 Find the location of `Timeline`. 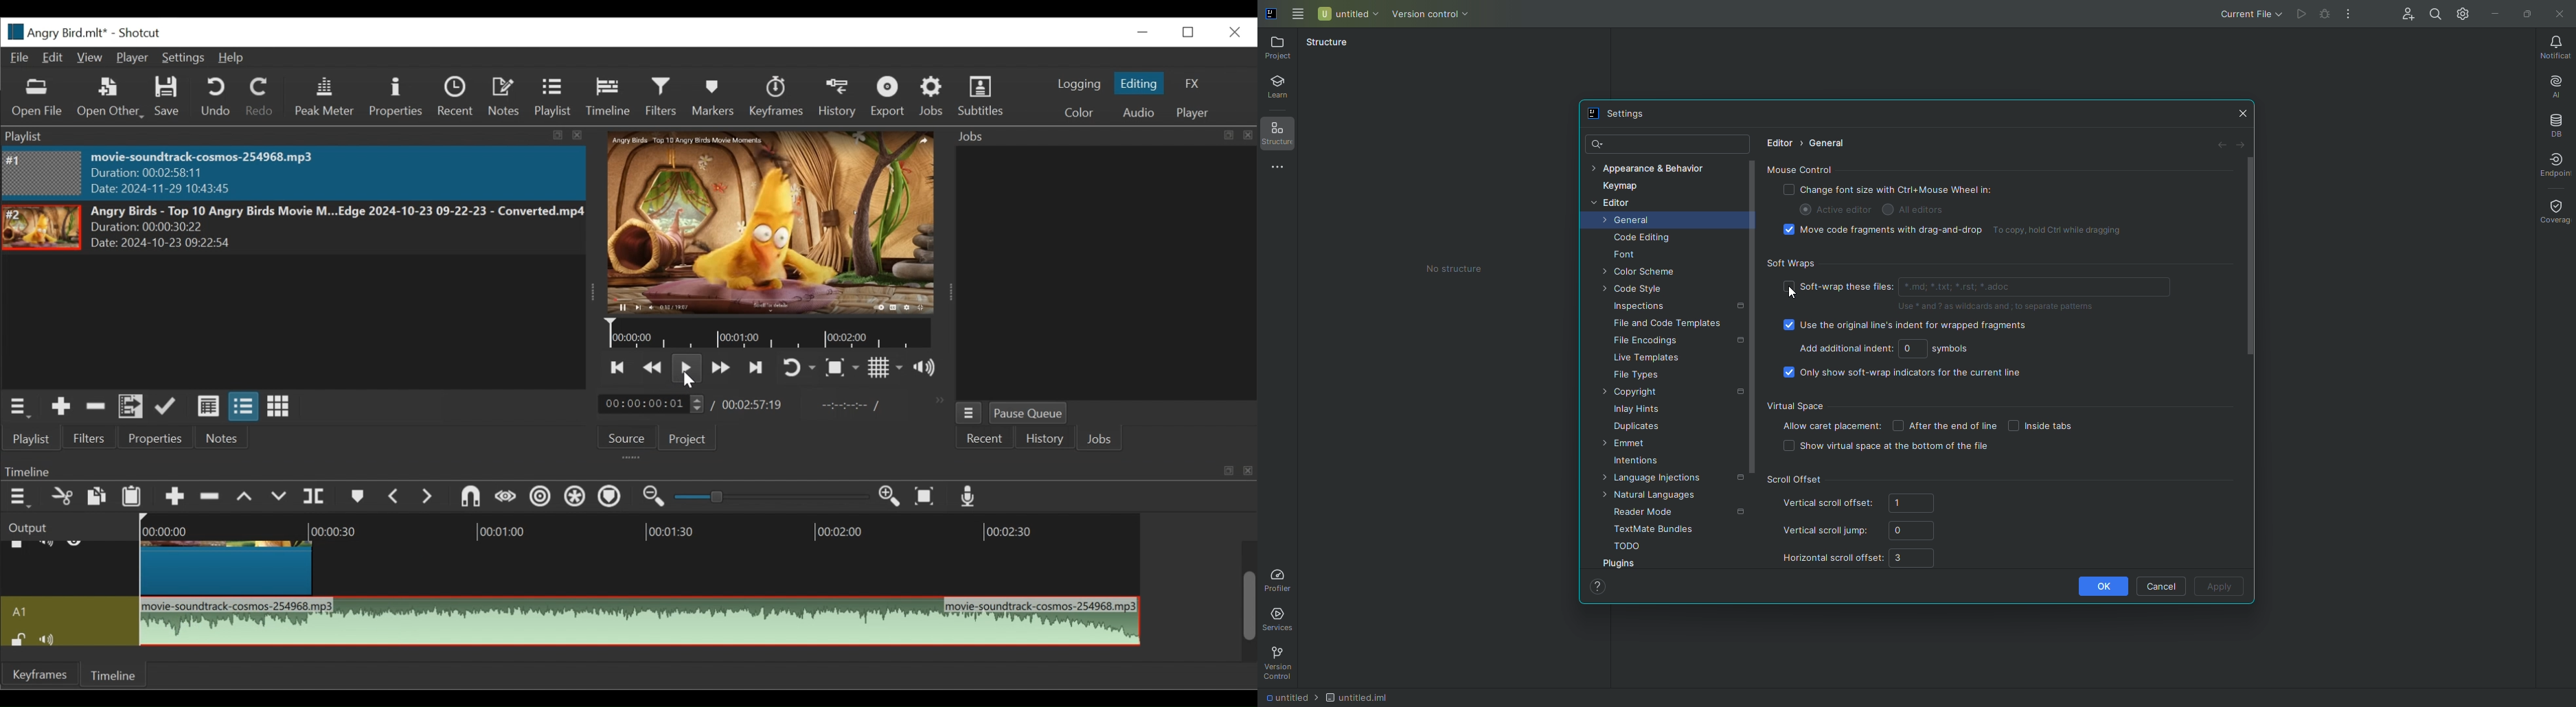

Timeline is located at coordinates (618, 526).